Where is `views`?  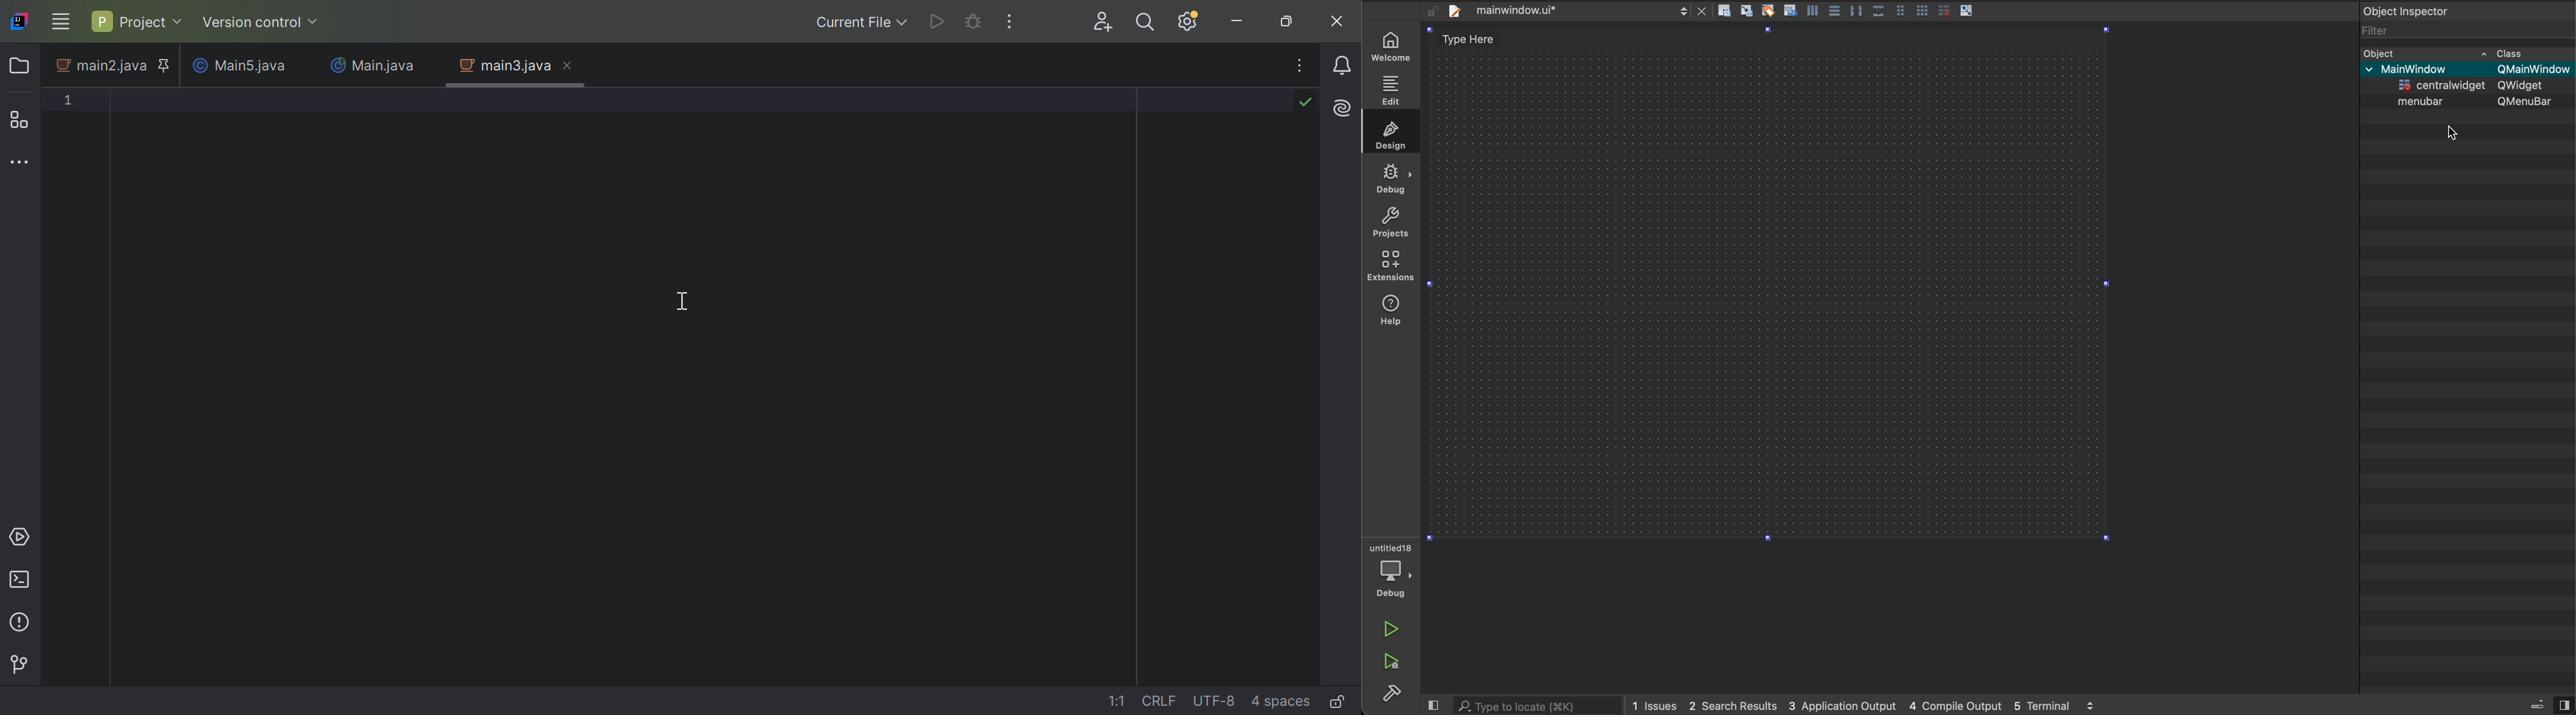 views is located at coordinates (2550, 704).